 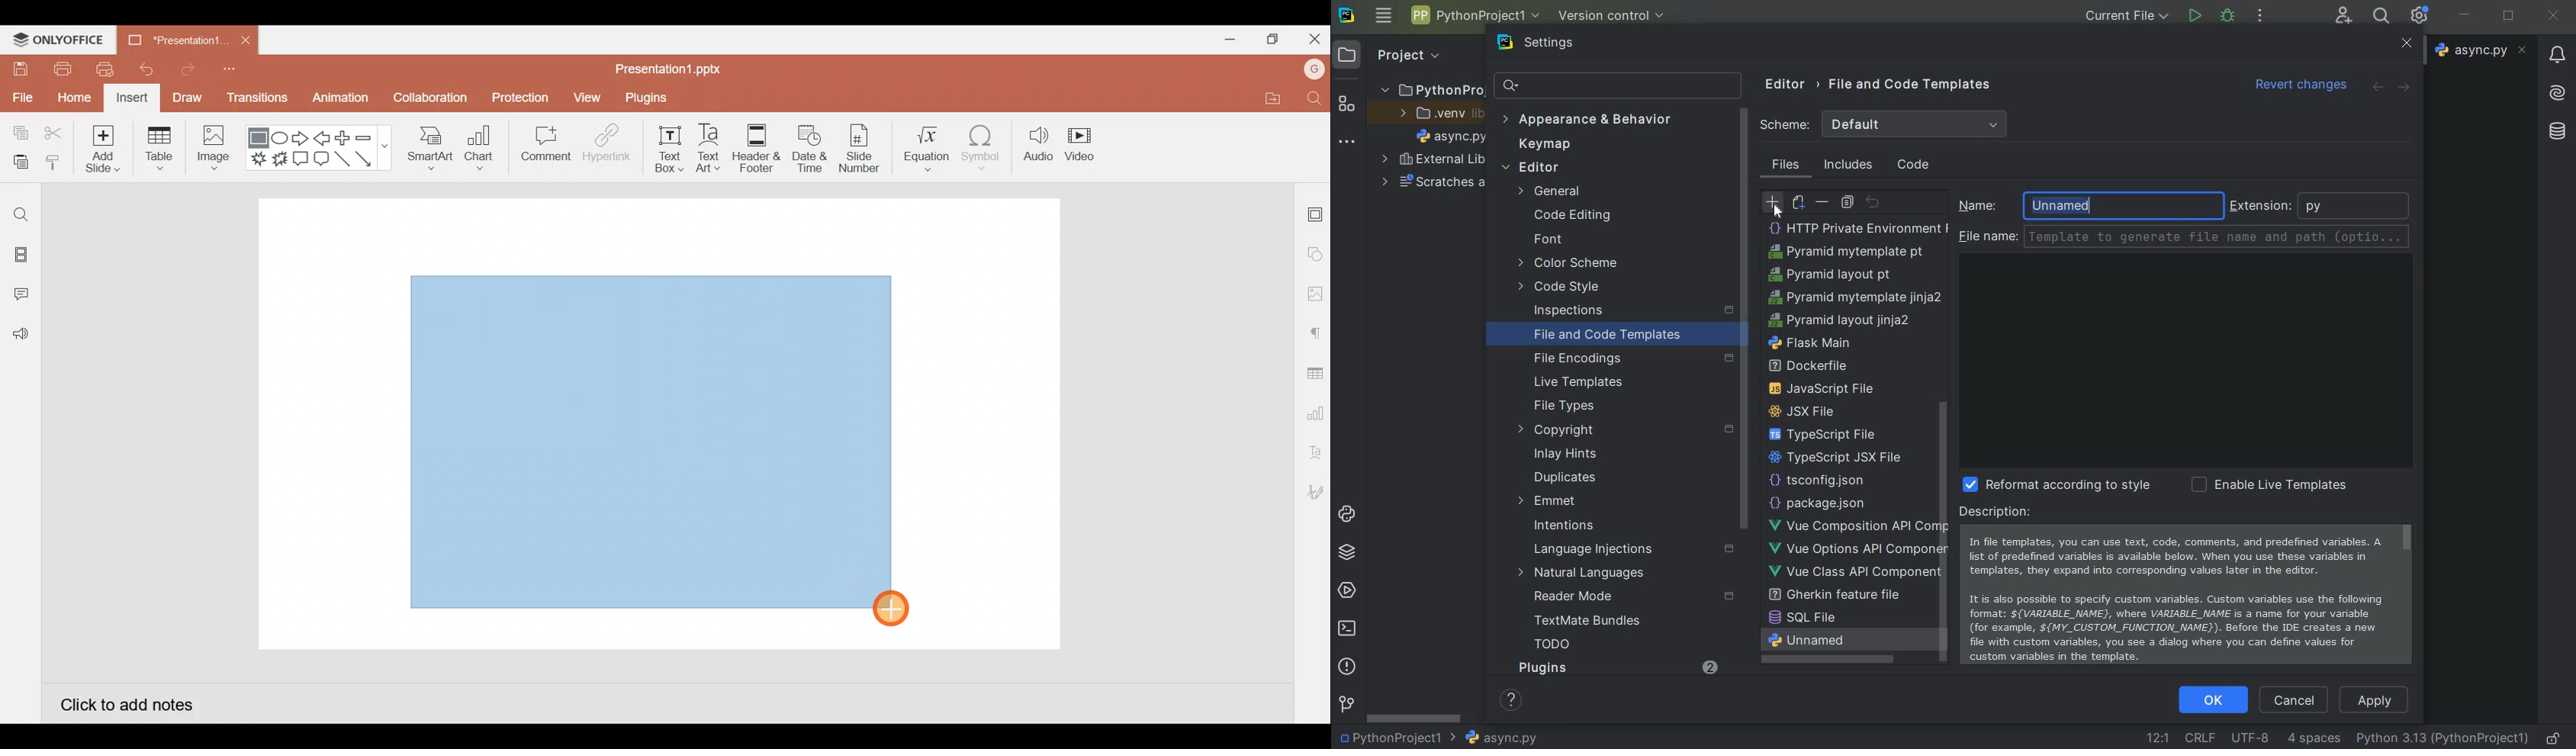 What do you see at coordinates (1391, 54) in the screenshot?
I see `project` at bounding box center [1391, 54].